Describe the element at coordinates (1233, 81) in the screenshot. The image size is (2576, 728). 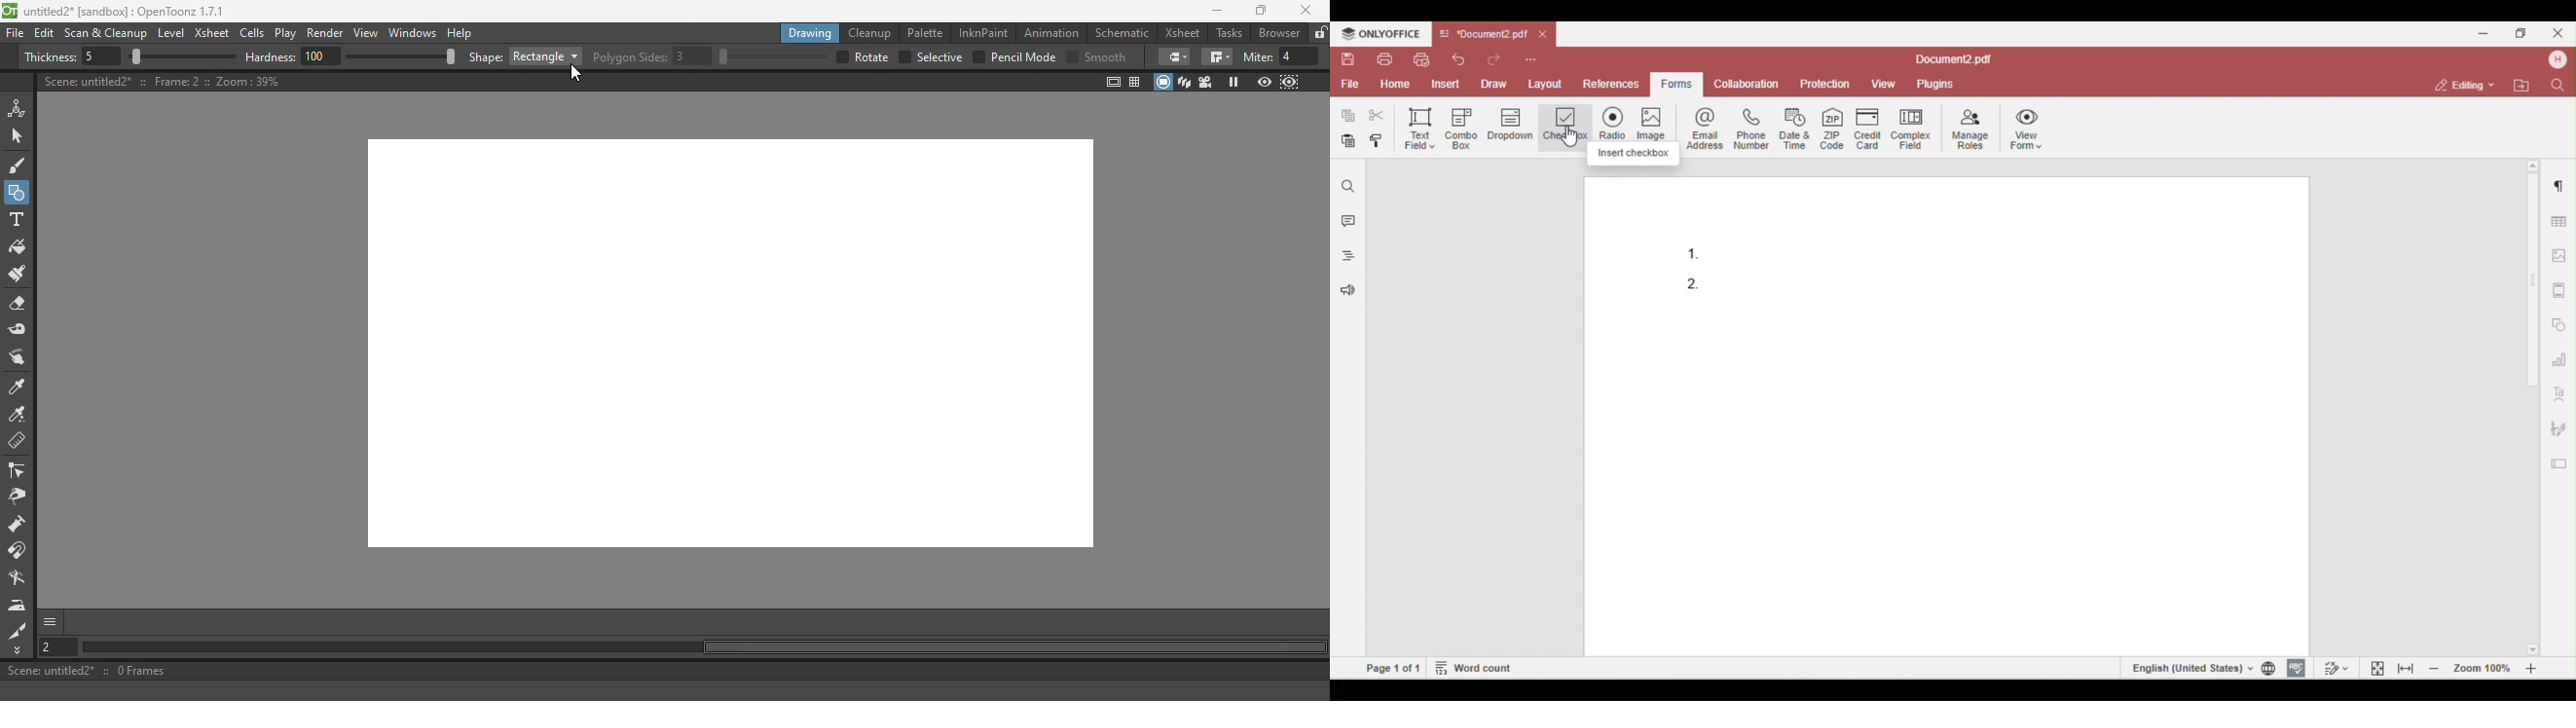
I see `Freeze` at that location.